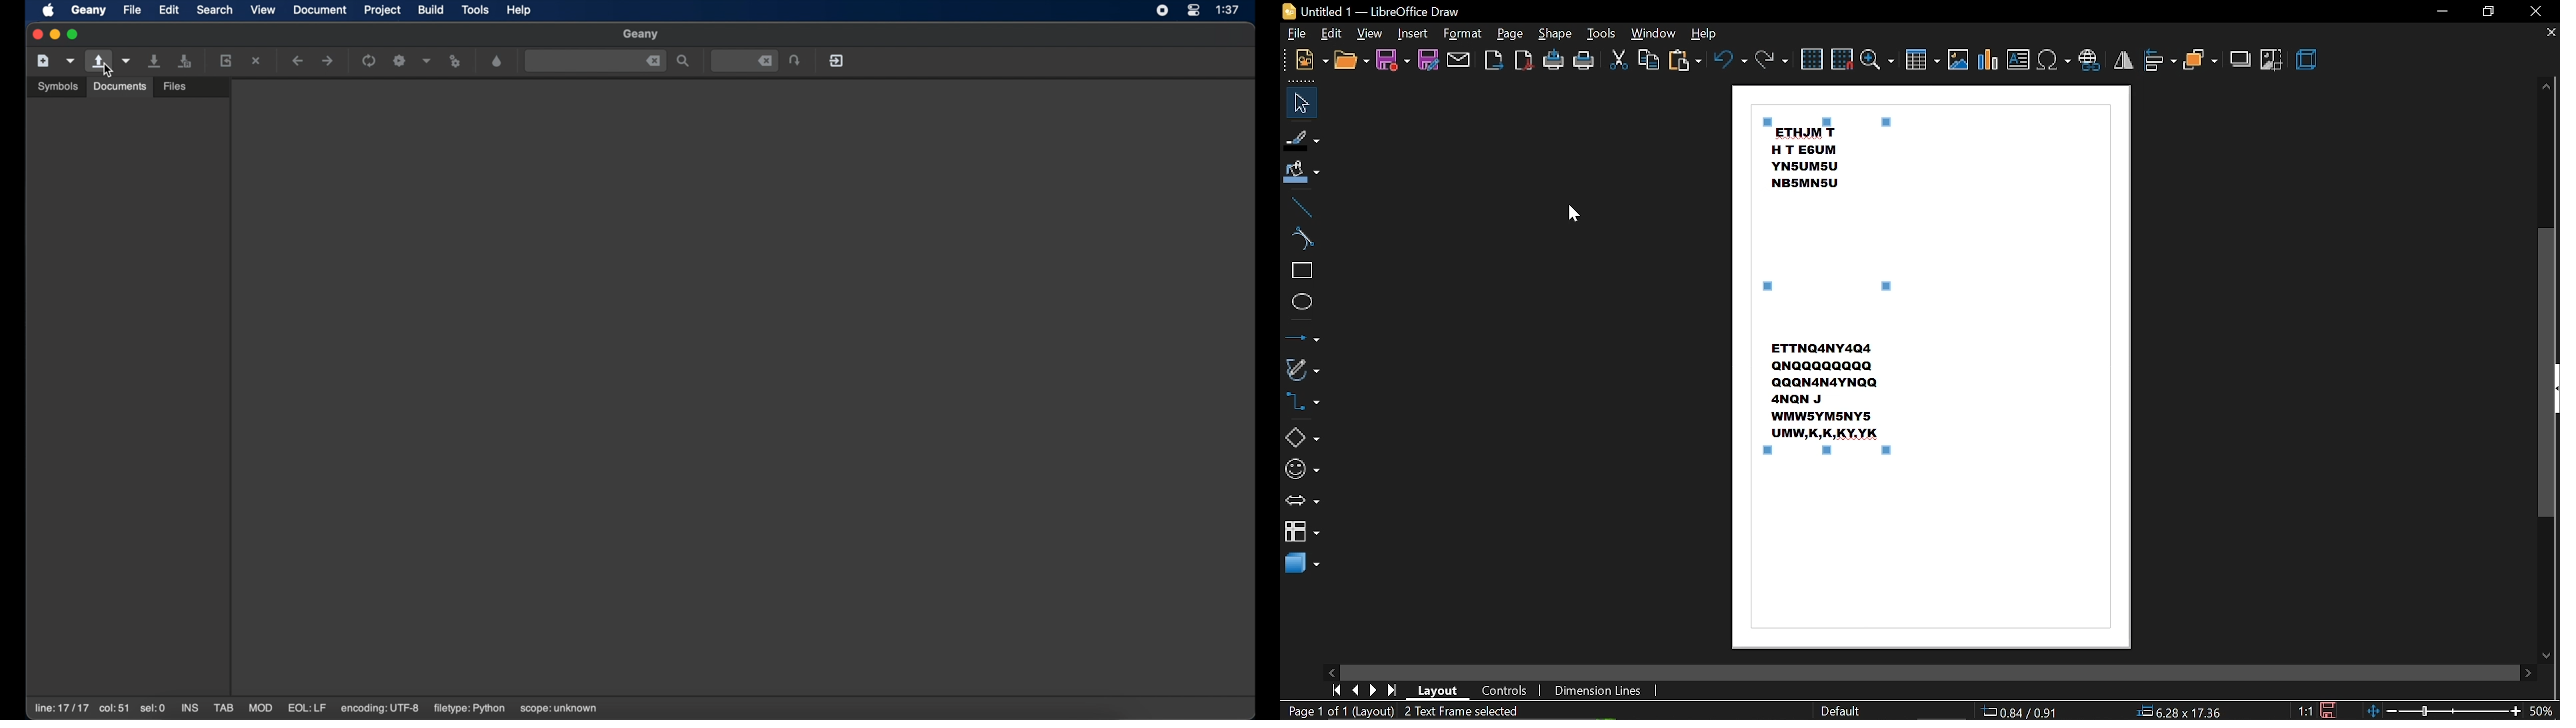  What do you see at coordinates (1304, 173) in the screenshot?
I see `fill color` at bounding box center [1304, 173].